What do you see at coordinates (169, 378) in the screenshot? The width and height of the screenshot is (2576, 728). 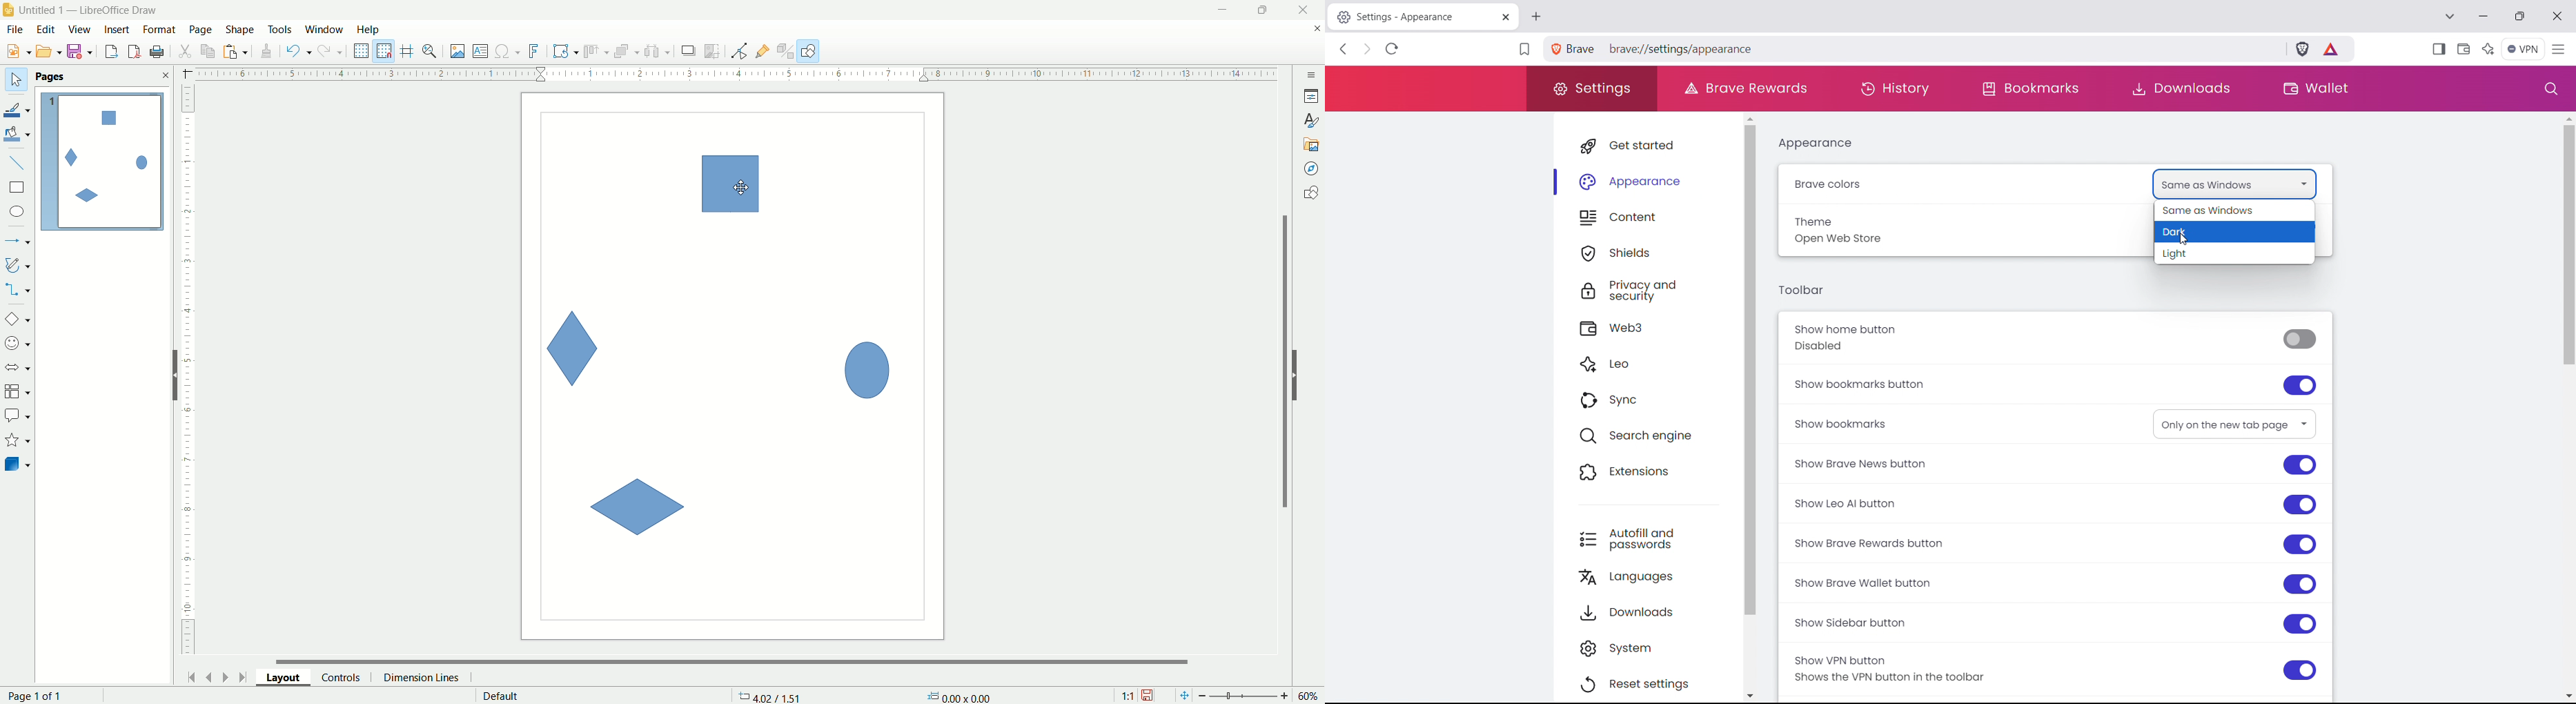 I see `hide` at bounding box center [169, 378].